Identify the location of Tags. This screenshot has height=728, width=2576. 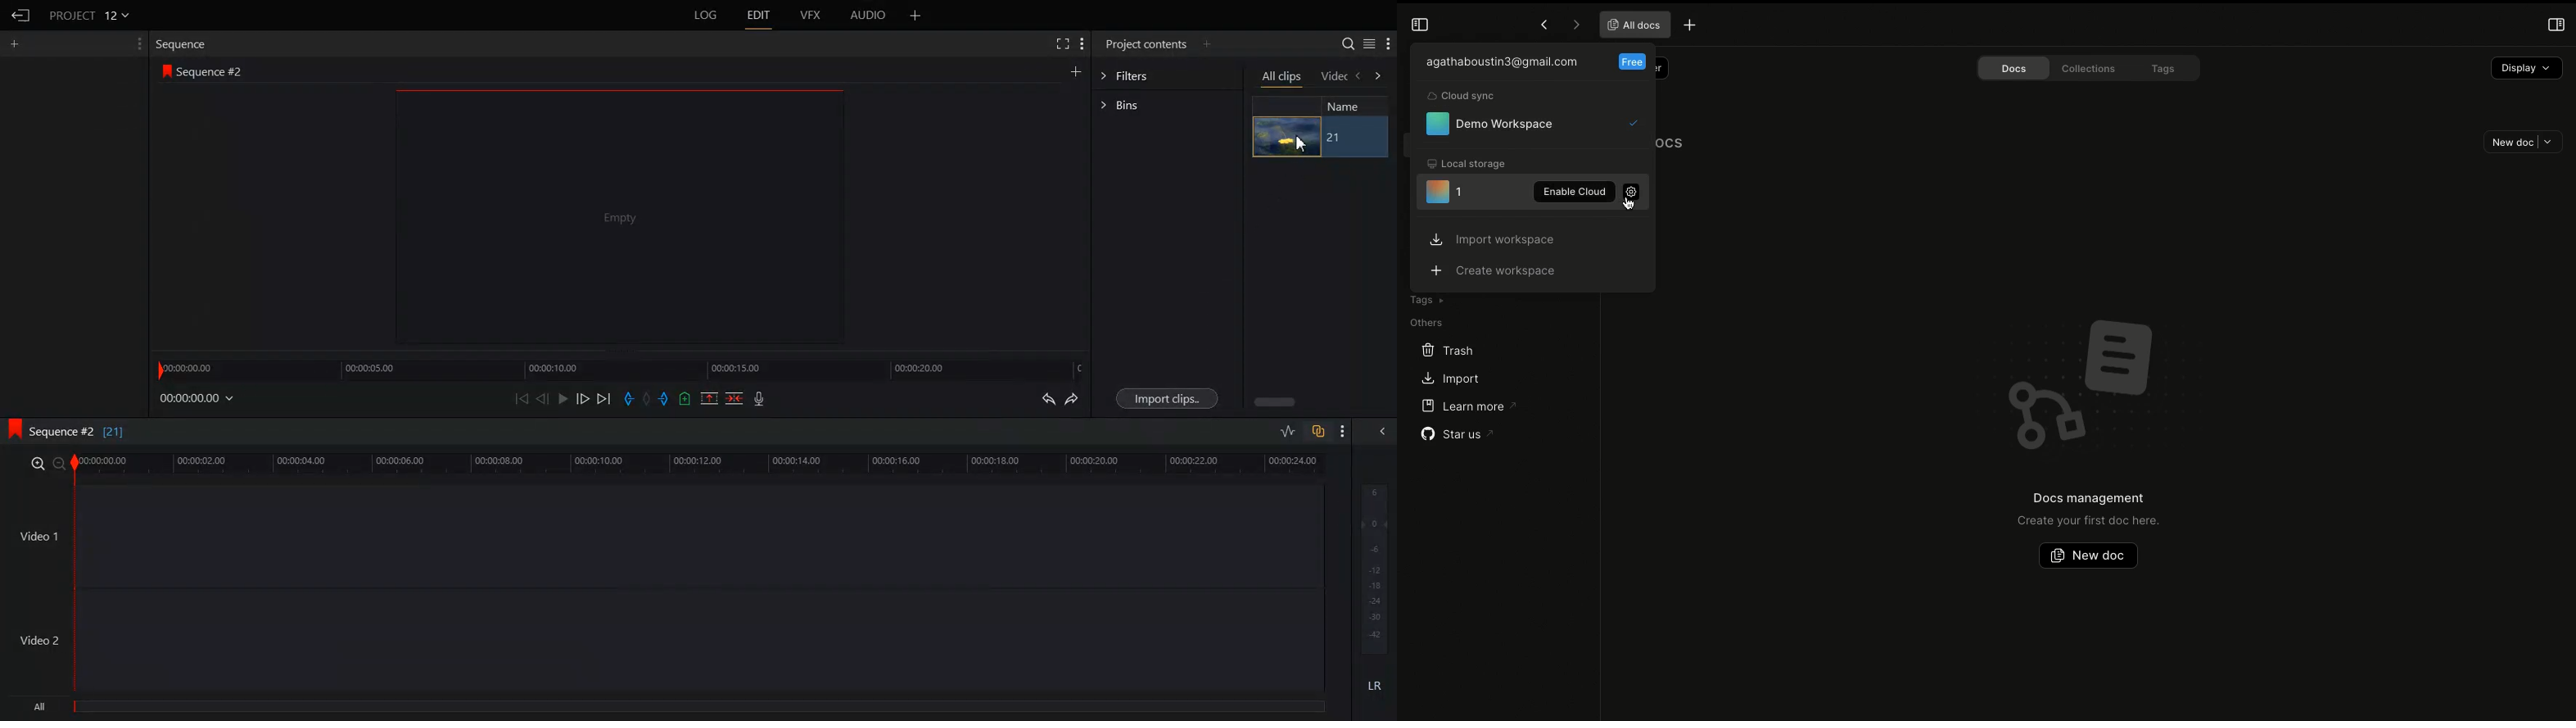
(2172, 69).